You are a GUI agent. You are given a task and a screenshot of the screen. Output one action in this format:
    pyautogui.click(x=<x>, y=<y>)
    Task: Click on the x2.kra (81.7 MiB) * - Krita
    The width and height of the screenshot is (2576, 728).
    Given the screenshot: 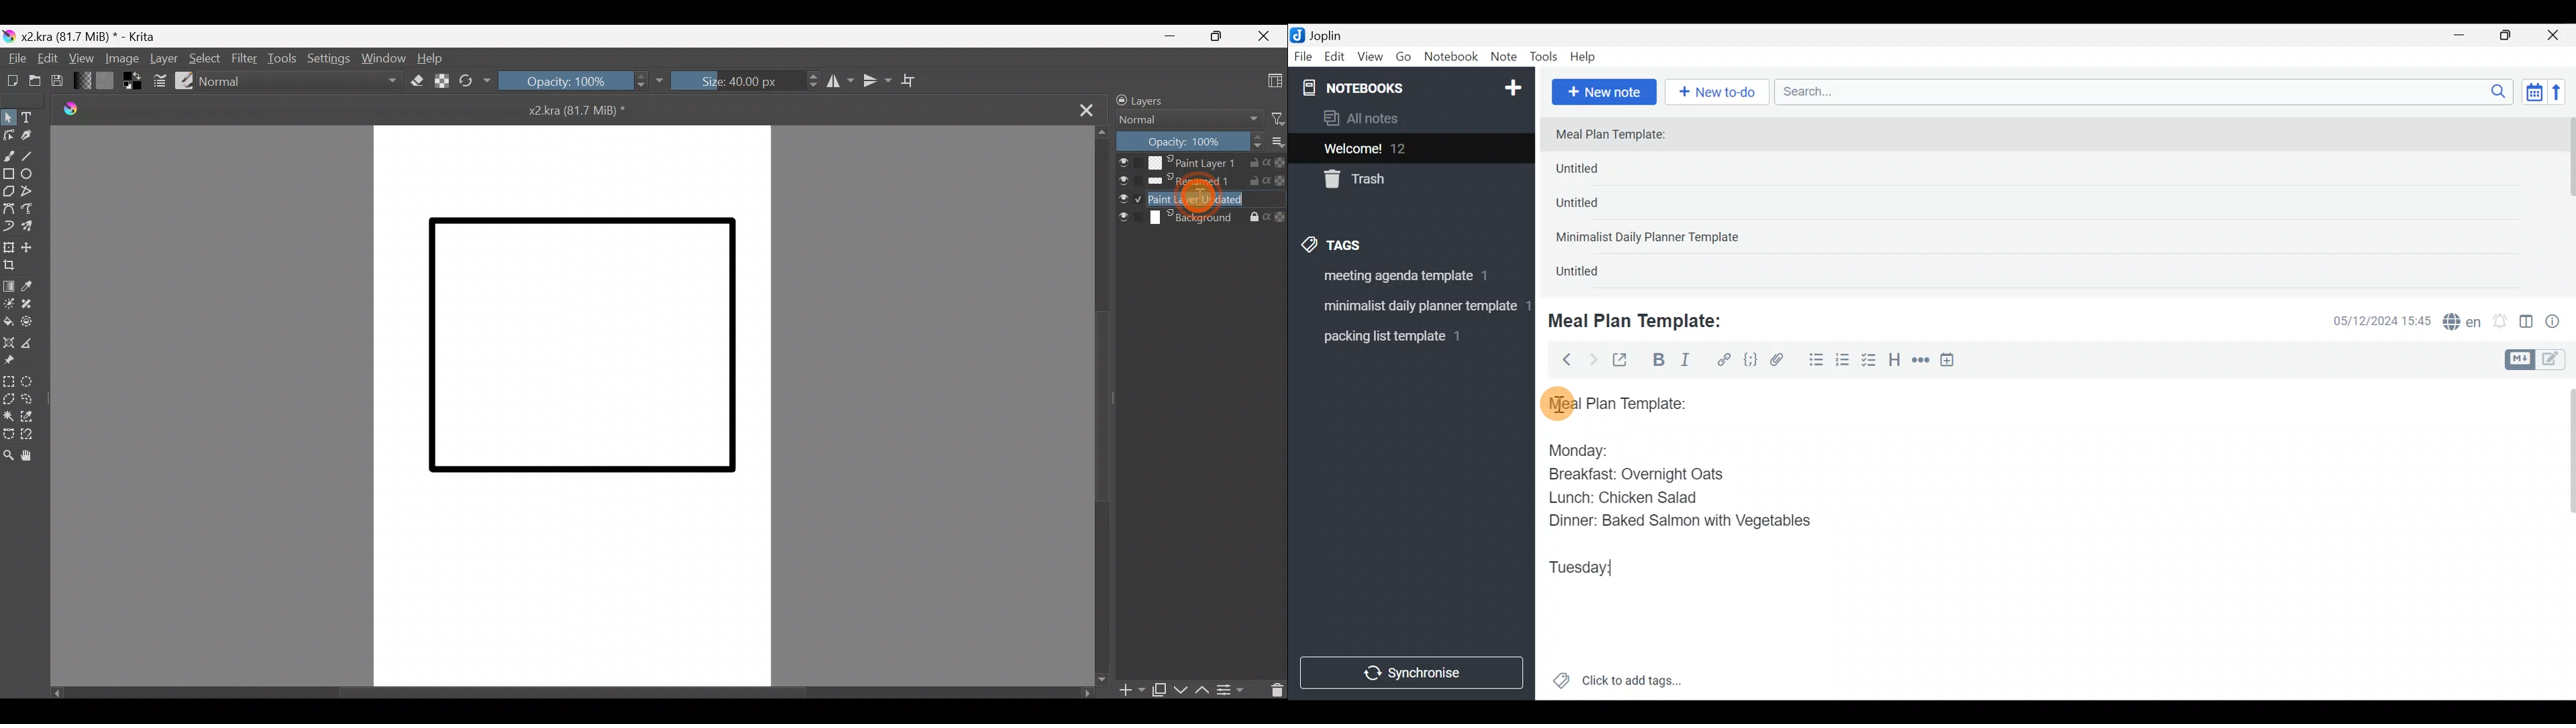 What is the action you would take?
    pyautogui.click(x=90, y=36)
    